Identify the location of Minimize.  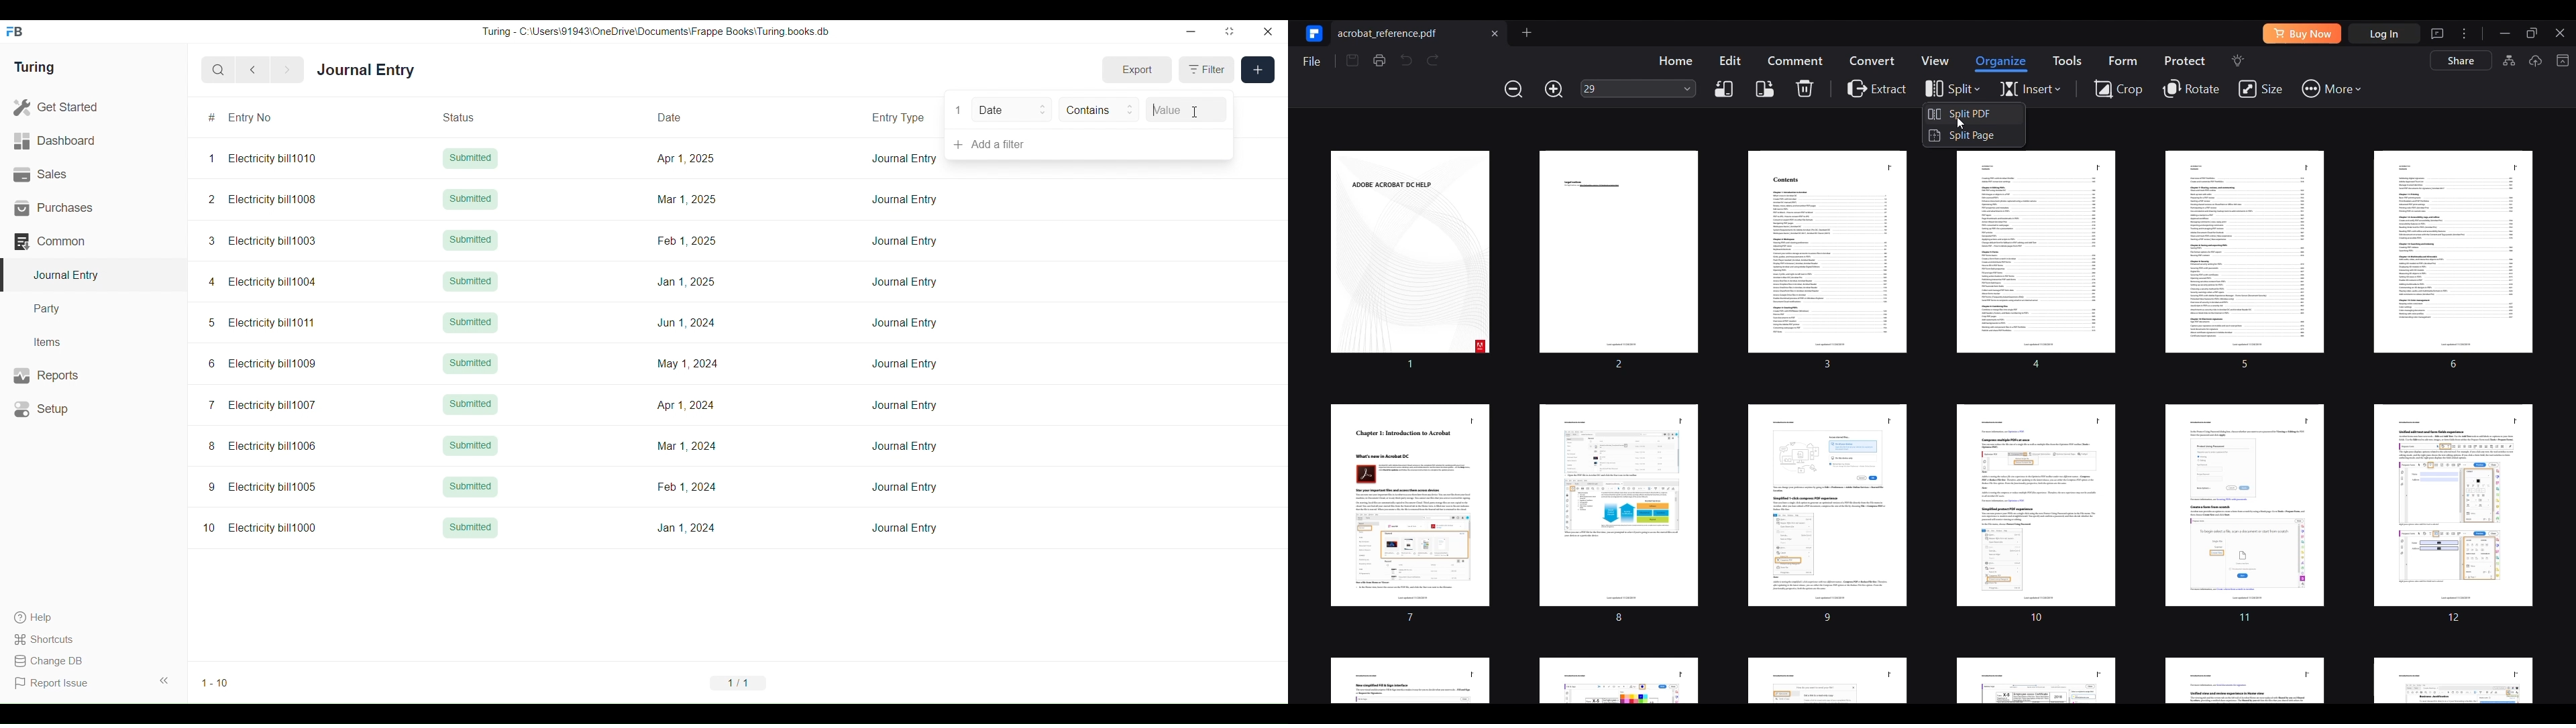
(1191, 32).